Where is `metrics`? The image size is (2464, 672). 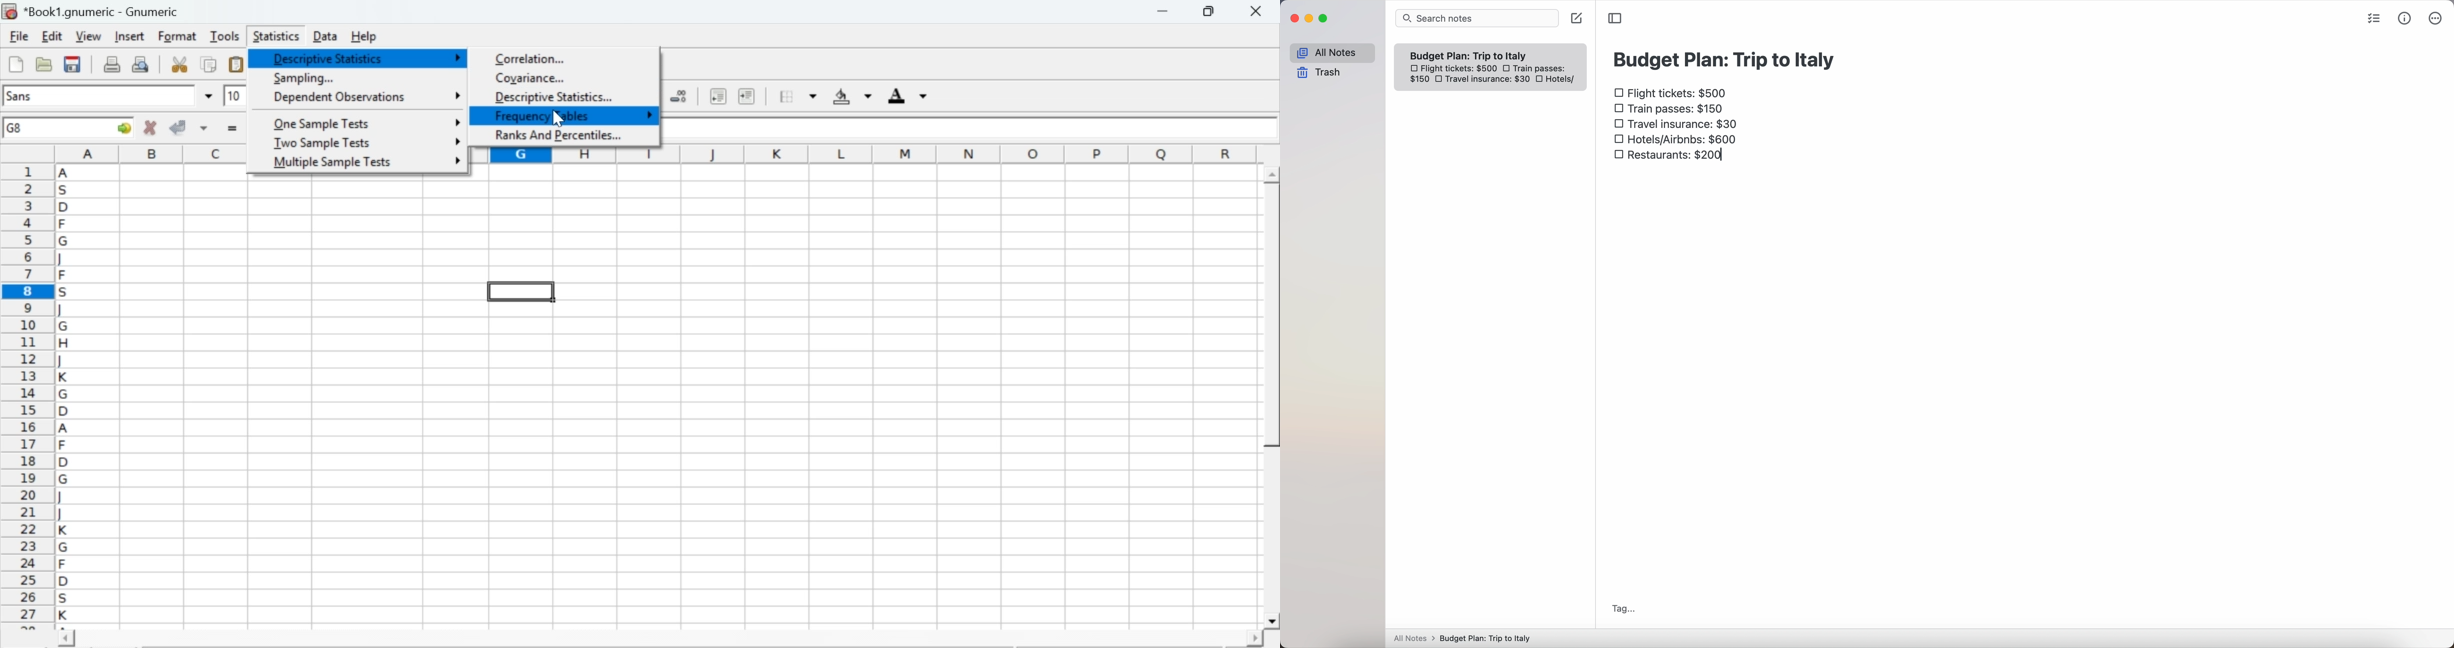
metrics is located at coordinates (2405, 20).